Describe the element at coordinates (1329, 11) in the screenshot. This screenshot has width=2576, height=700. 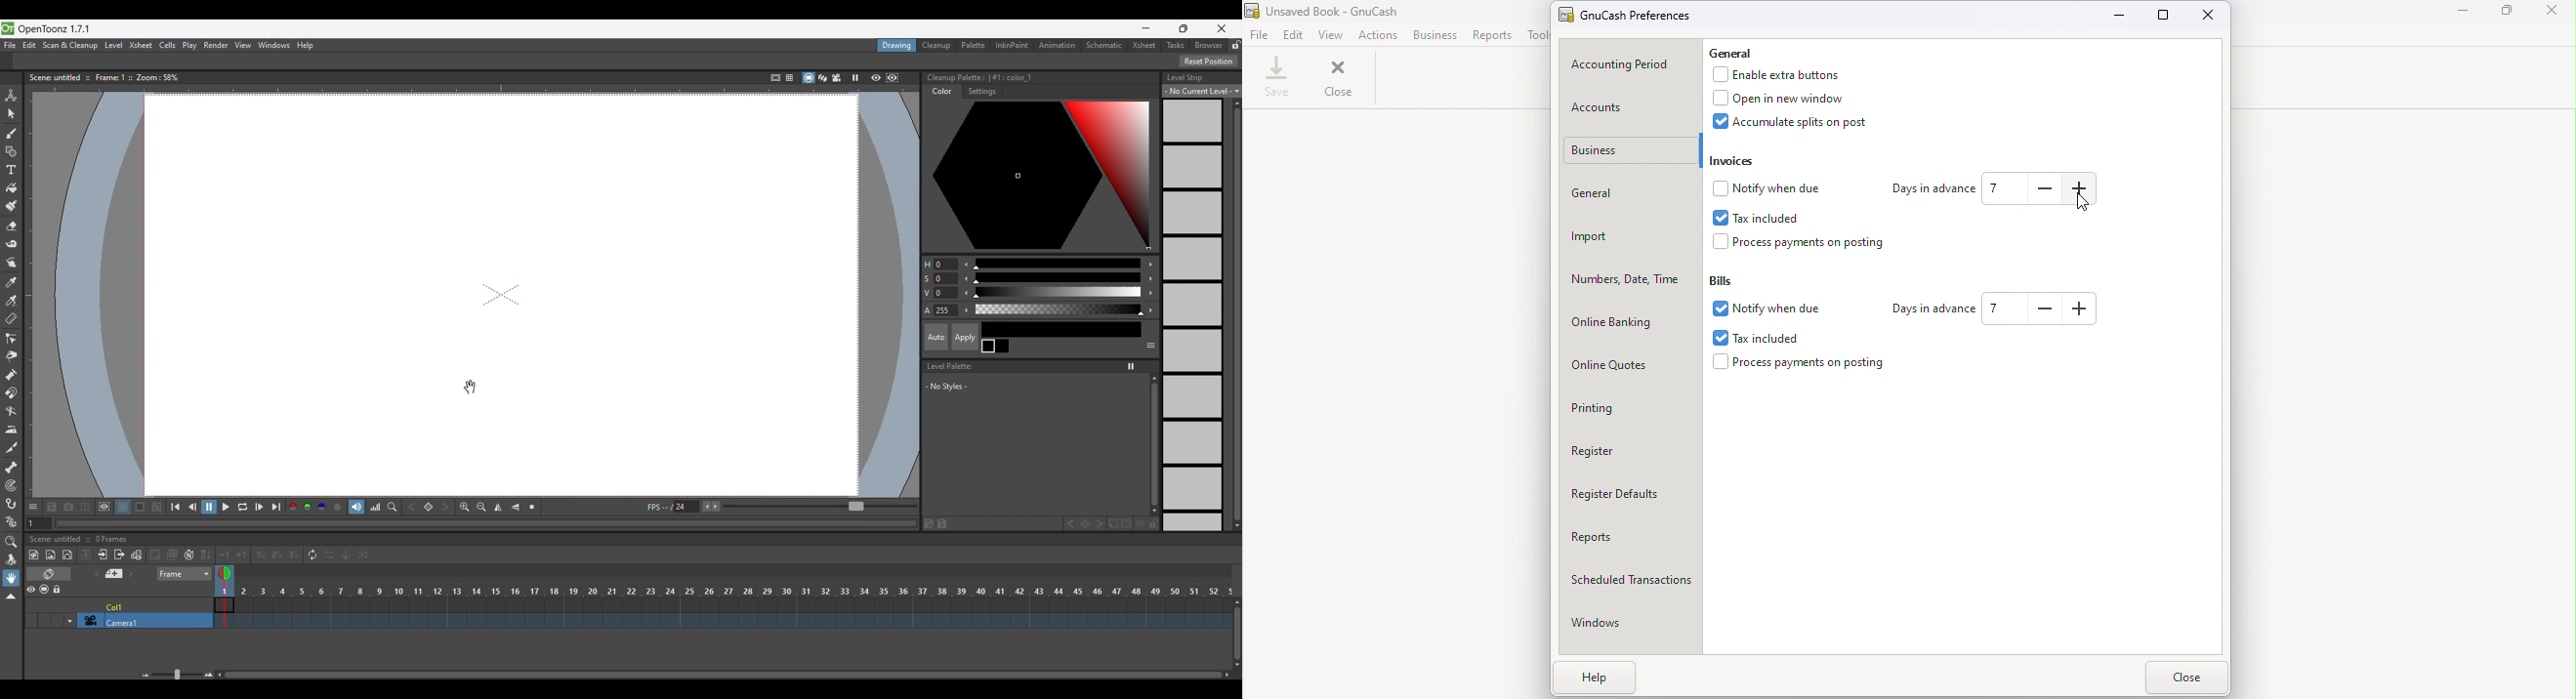
I see `File name` at that location.